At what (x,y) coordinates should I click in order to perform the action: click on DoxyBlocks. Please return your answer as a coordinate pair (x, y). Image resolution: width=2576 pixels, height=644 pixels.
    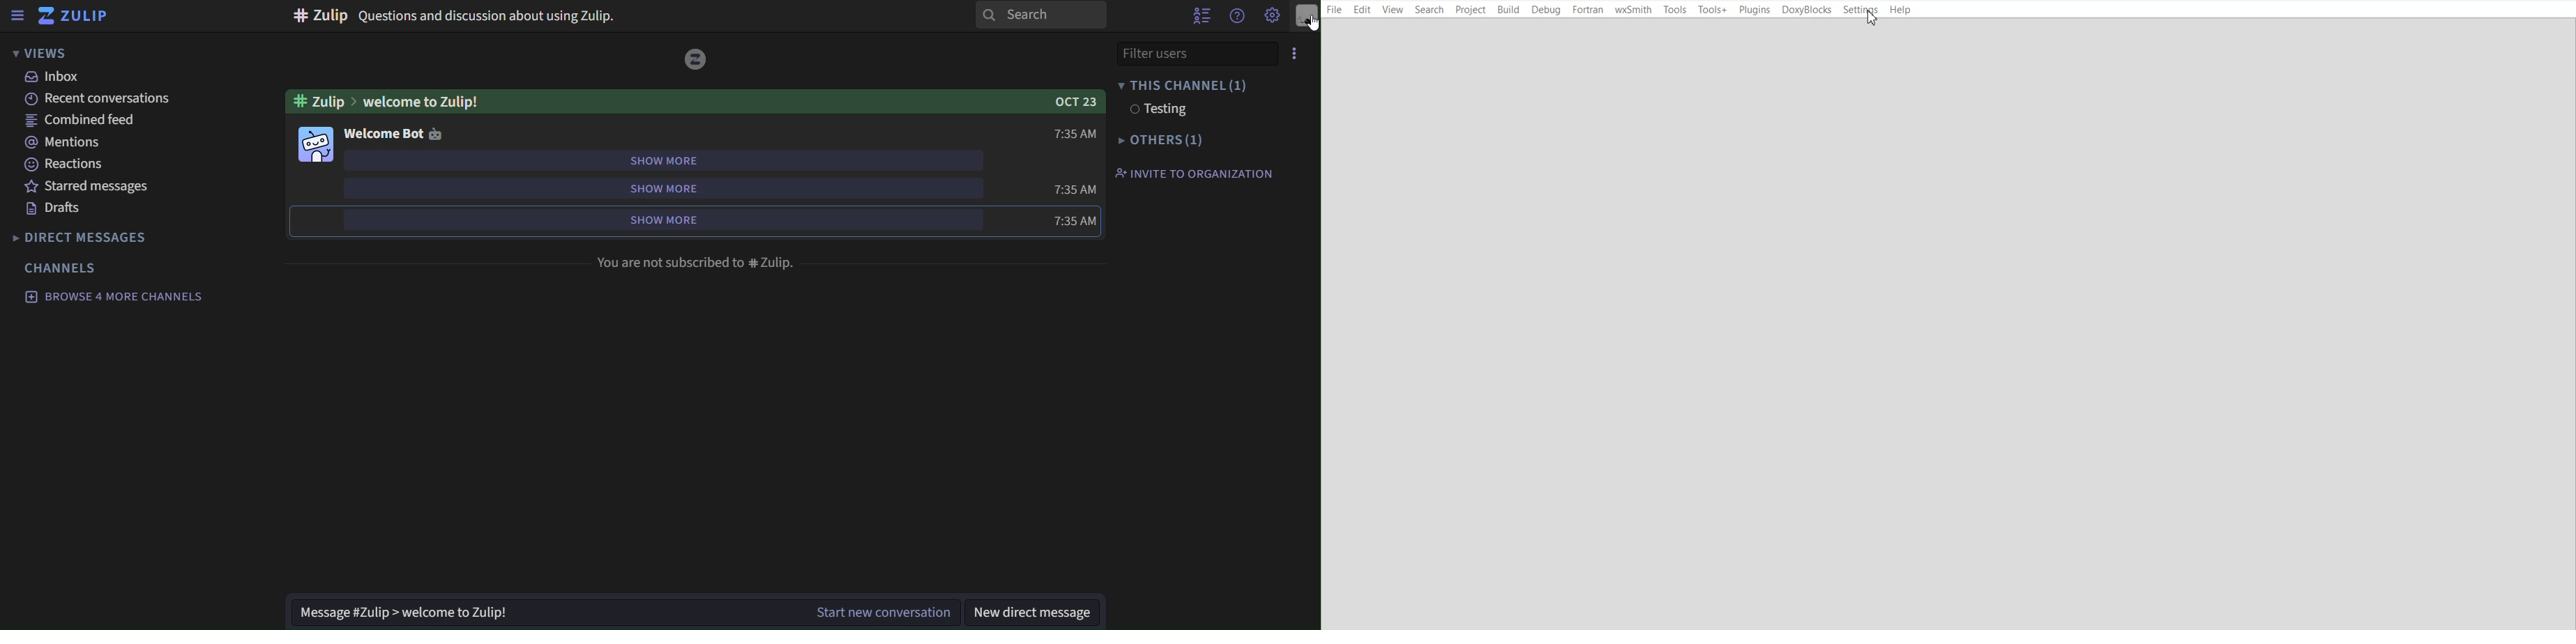
    Looking at the image, I should click on (1807, 10).